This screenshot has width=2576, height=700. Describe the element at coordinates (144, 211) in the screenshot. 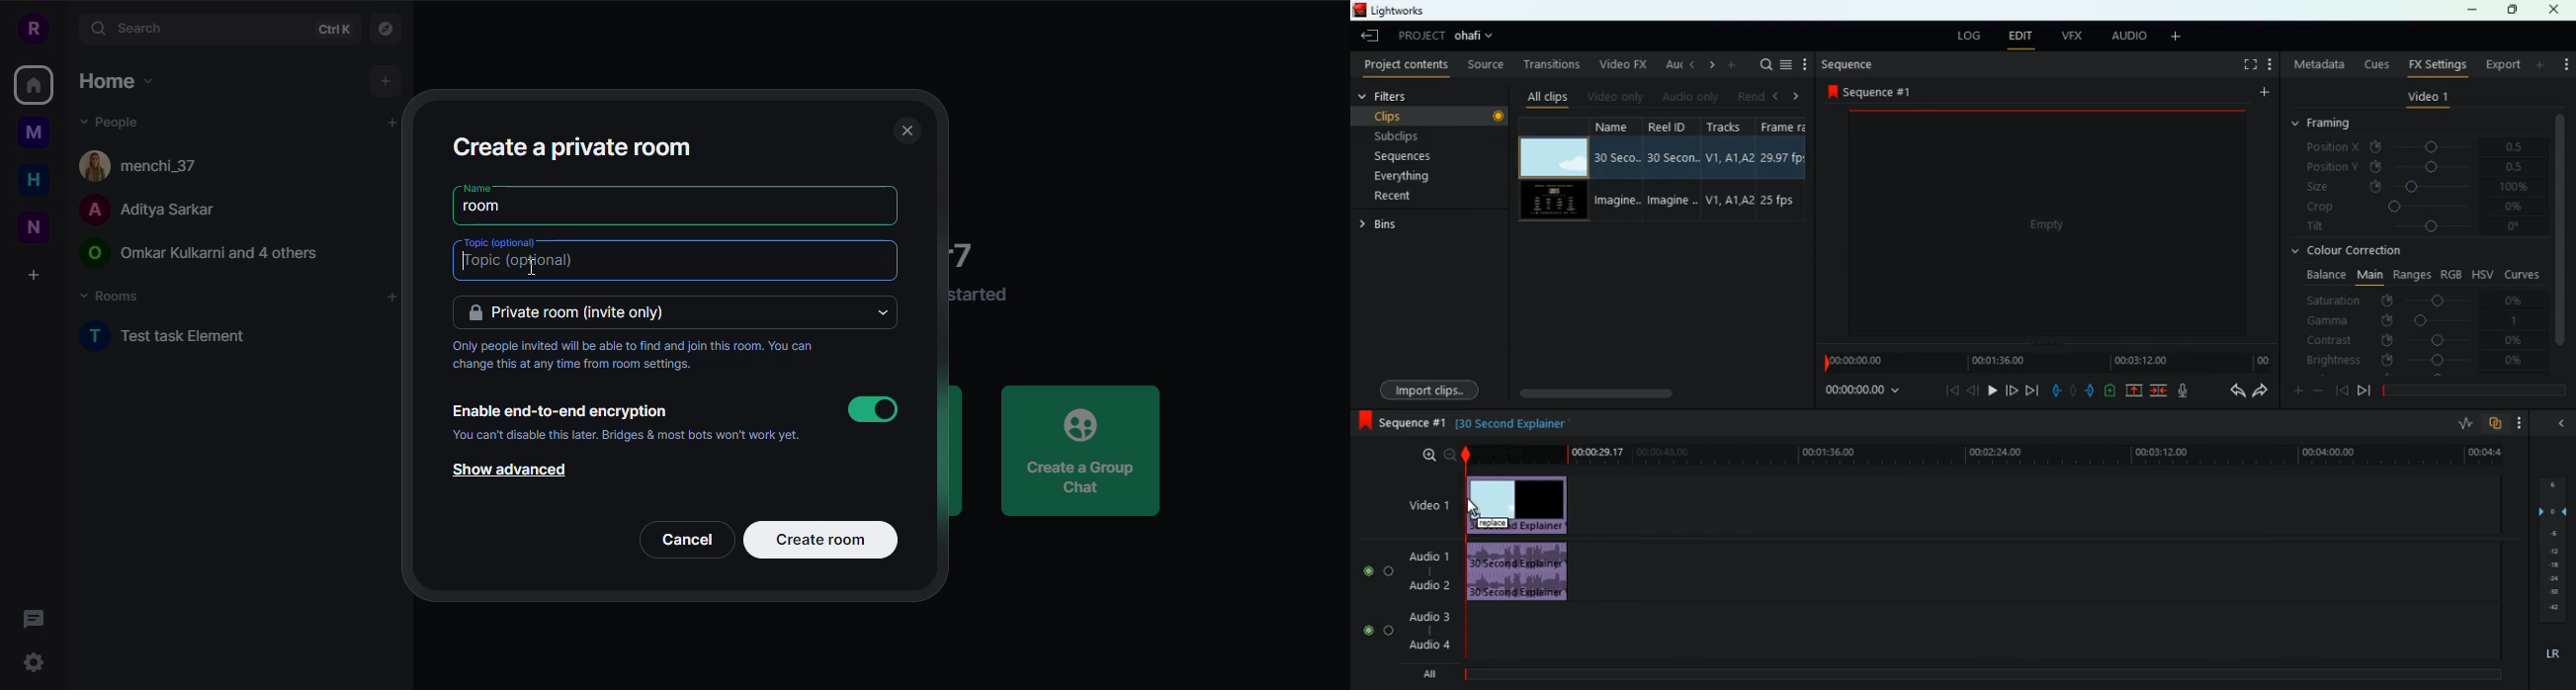

I see `people` at that location.